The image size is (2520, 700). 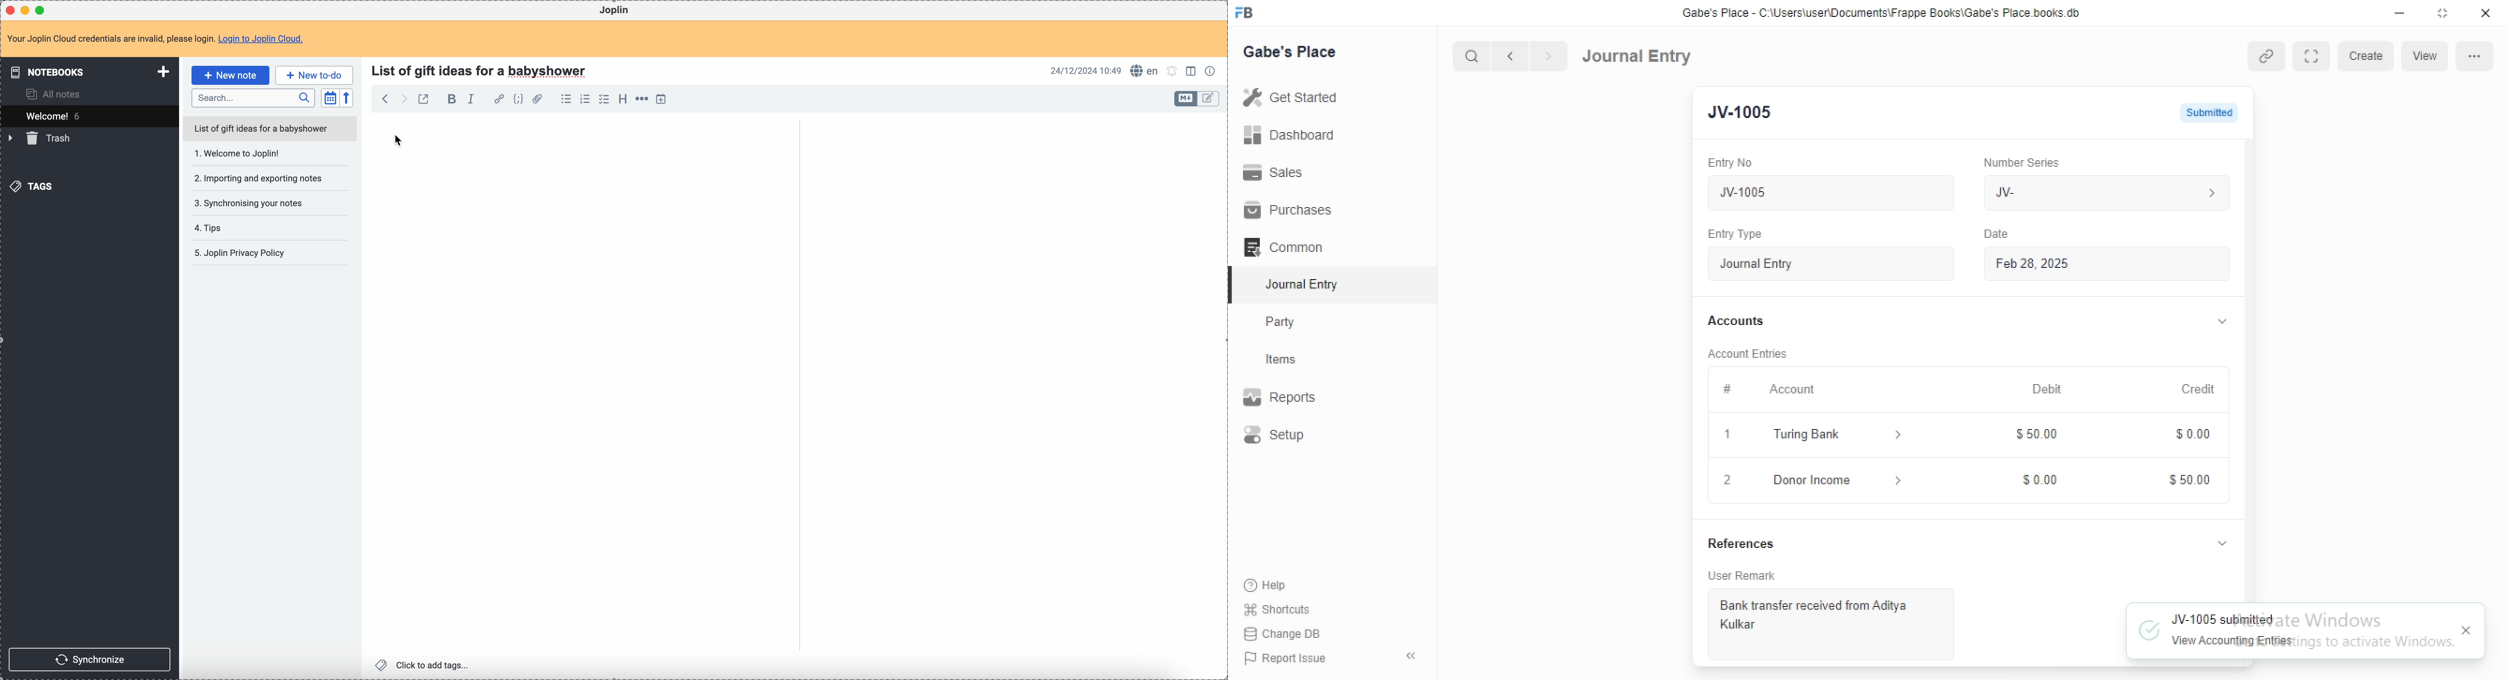 What do you see at coordinates (1746, 322) in the screenshot?
I see `Accounts.` at bounding box center [1746, 322].